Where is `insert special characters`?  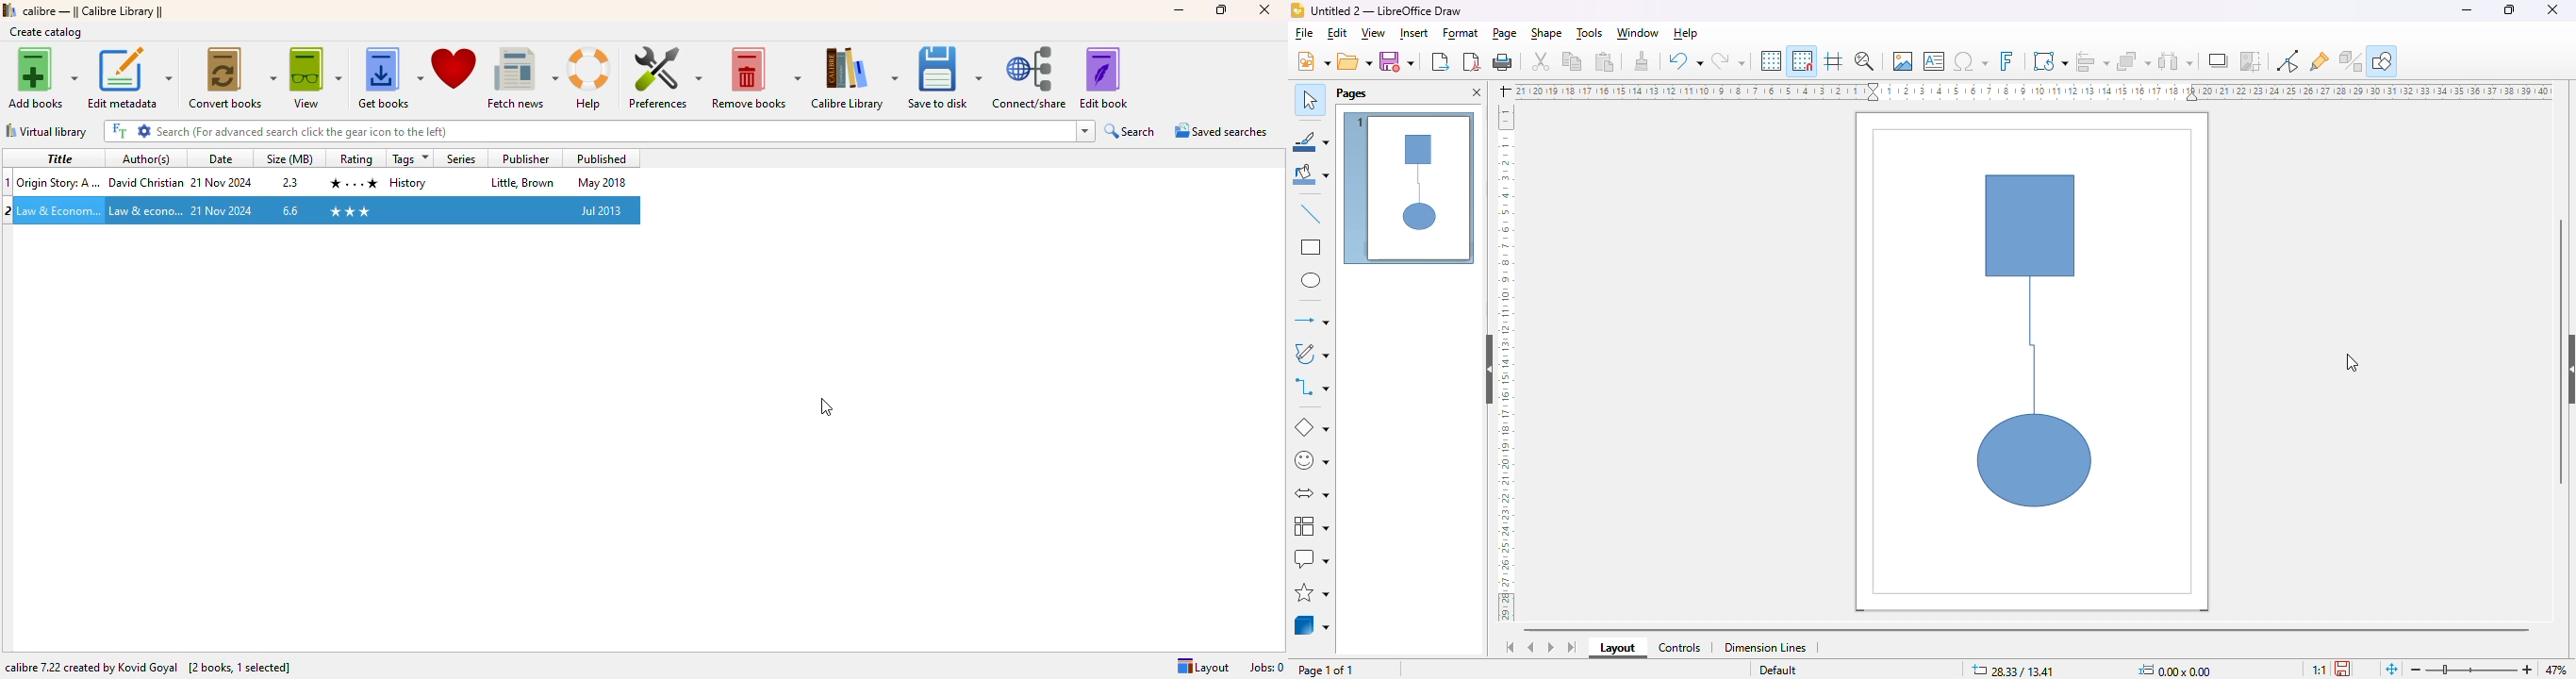
insert special characters is located at coordinates (1971, 61).